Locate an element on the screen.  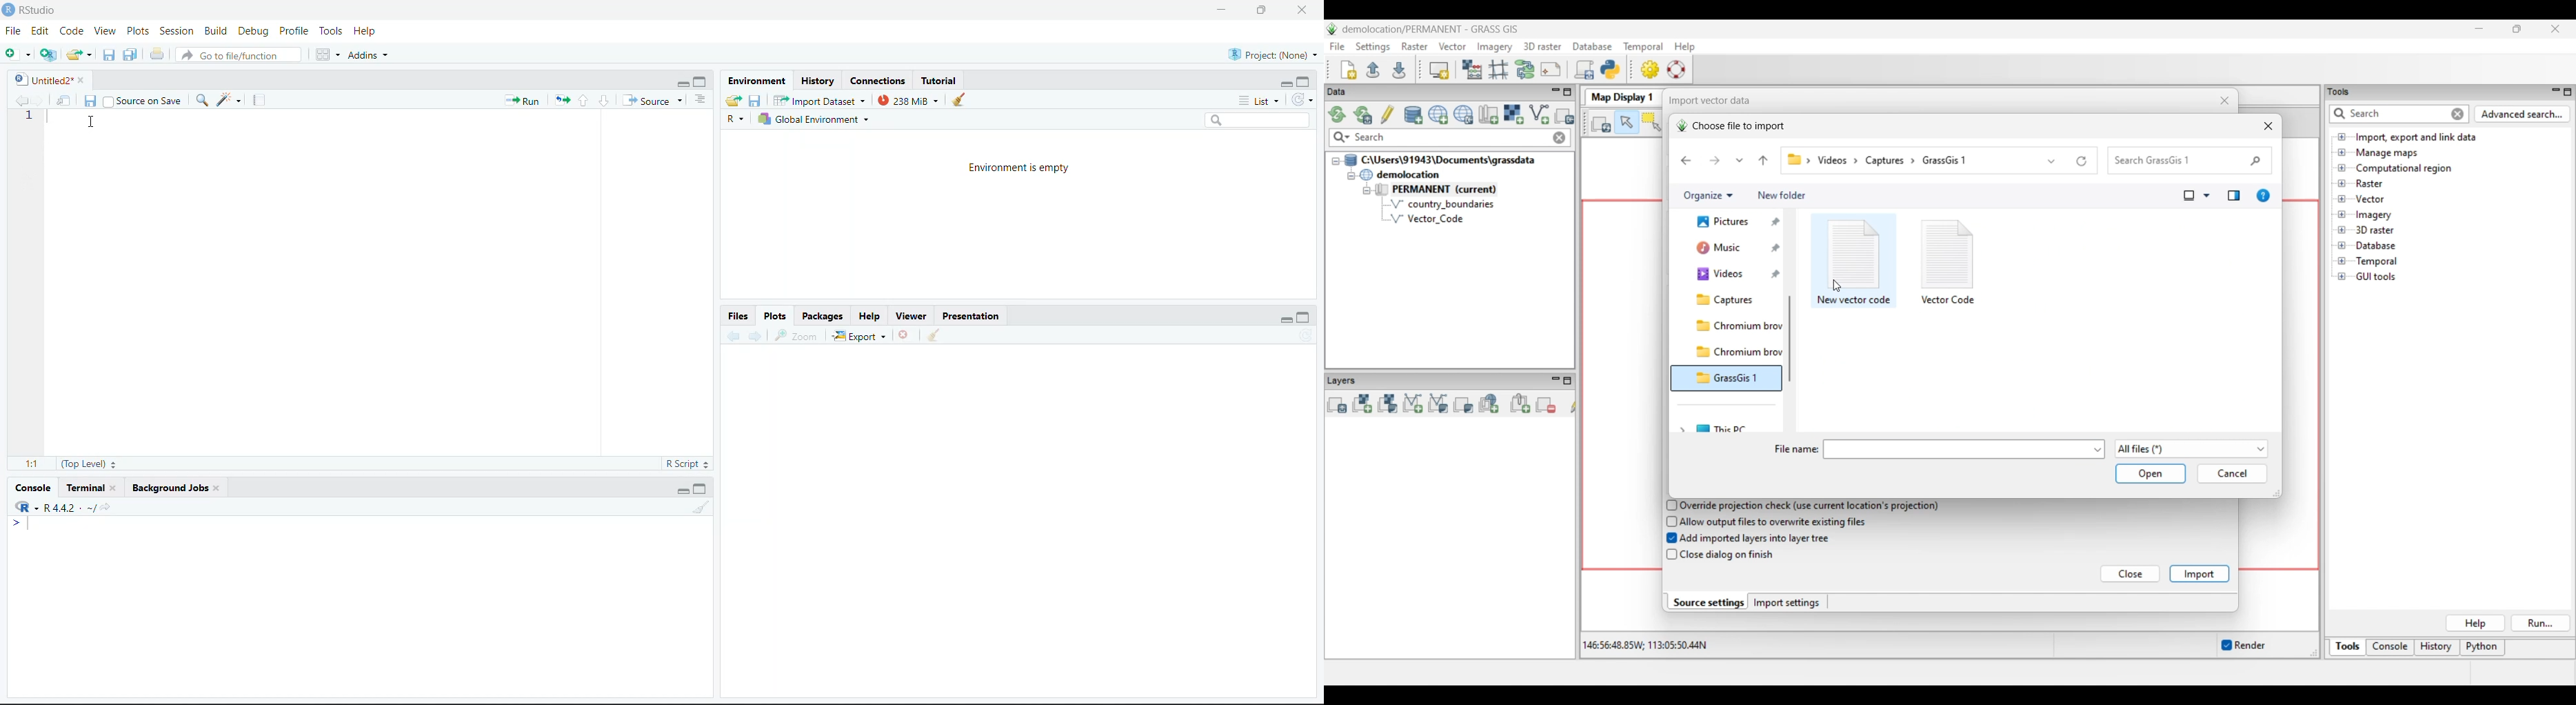
maximize is located at coordinates (1303, 317).